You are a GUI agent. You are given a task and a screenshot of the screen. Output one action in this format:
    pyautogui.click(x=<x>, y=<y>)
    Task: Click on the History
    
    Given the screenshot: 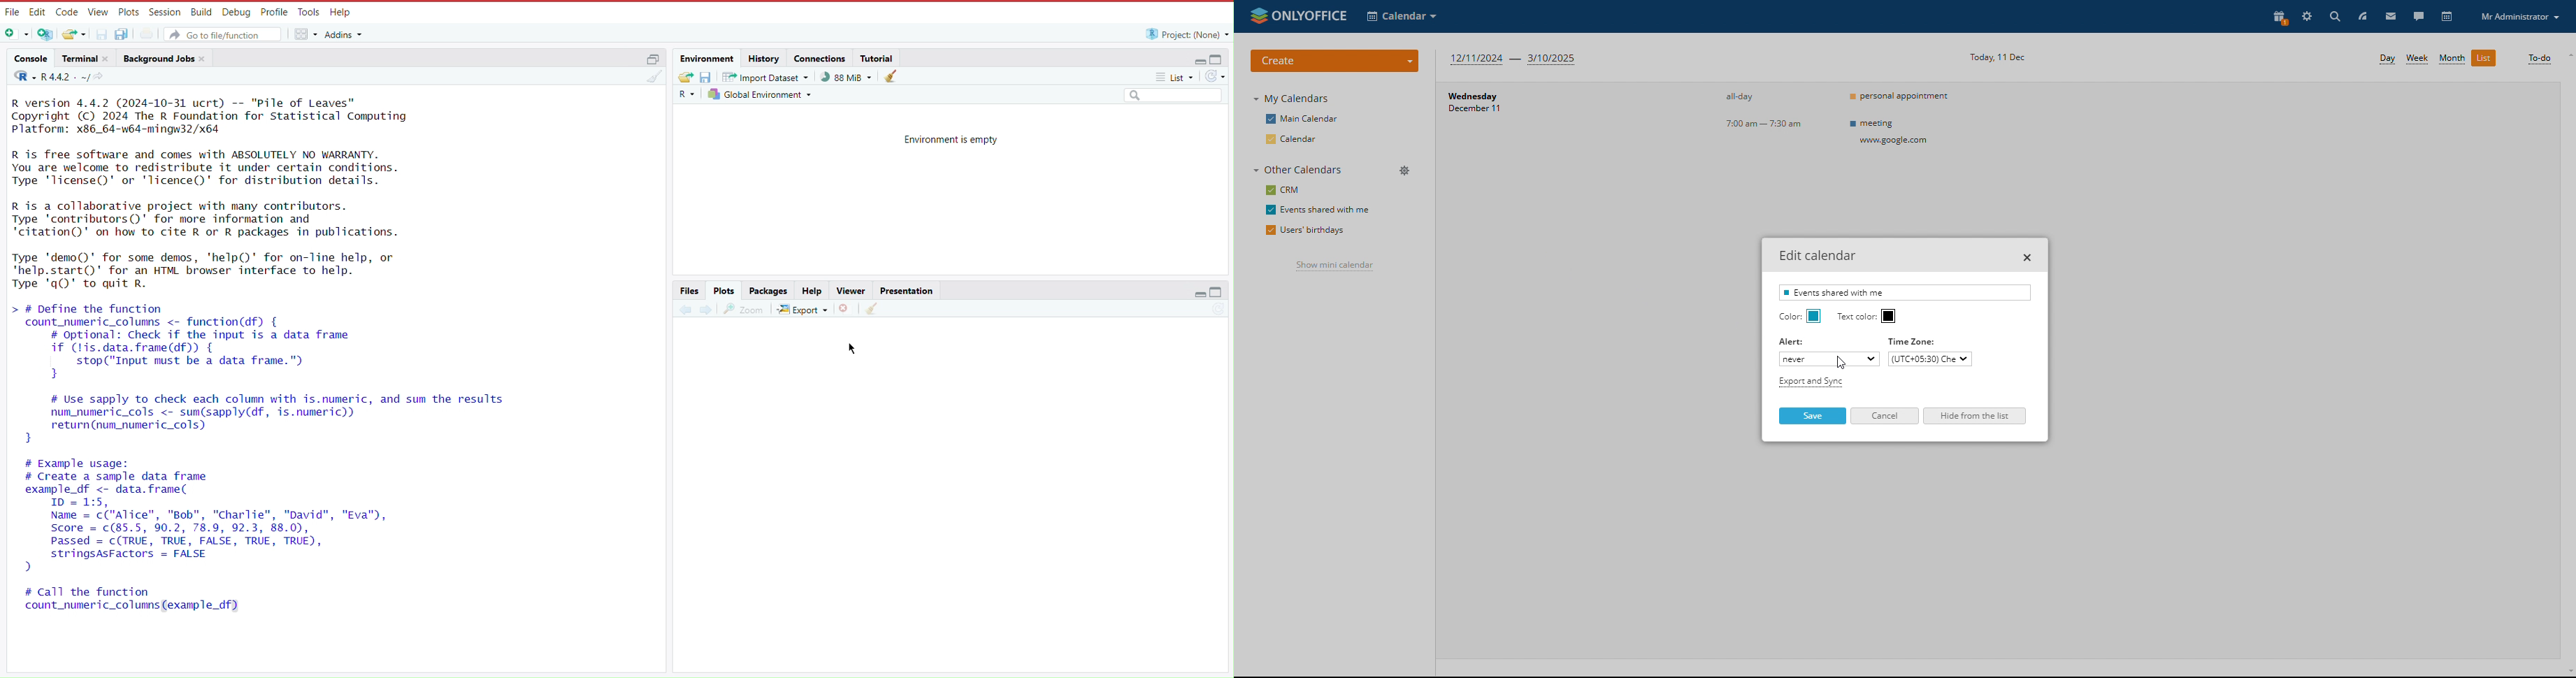 What is the action you would take?
    pyautogui.click(x=764, y=58)
    